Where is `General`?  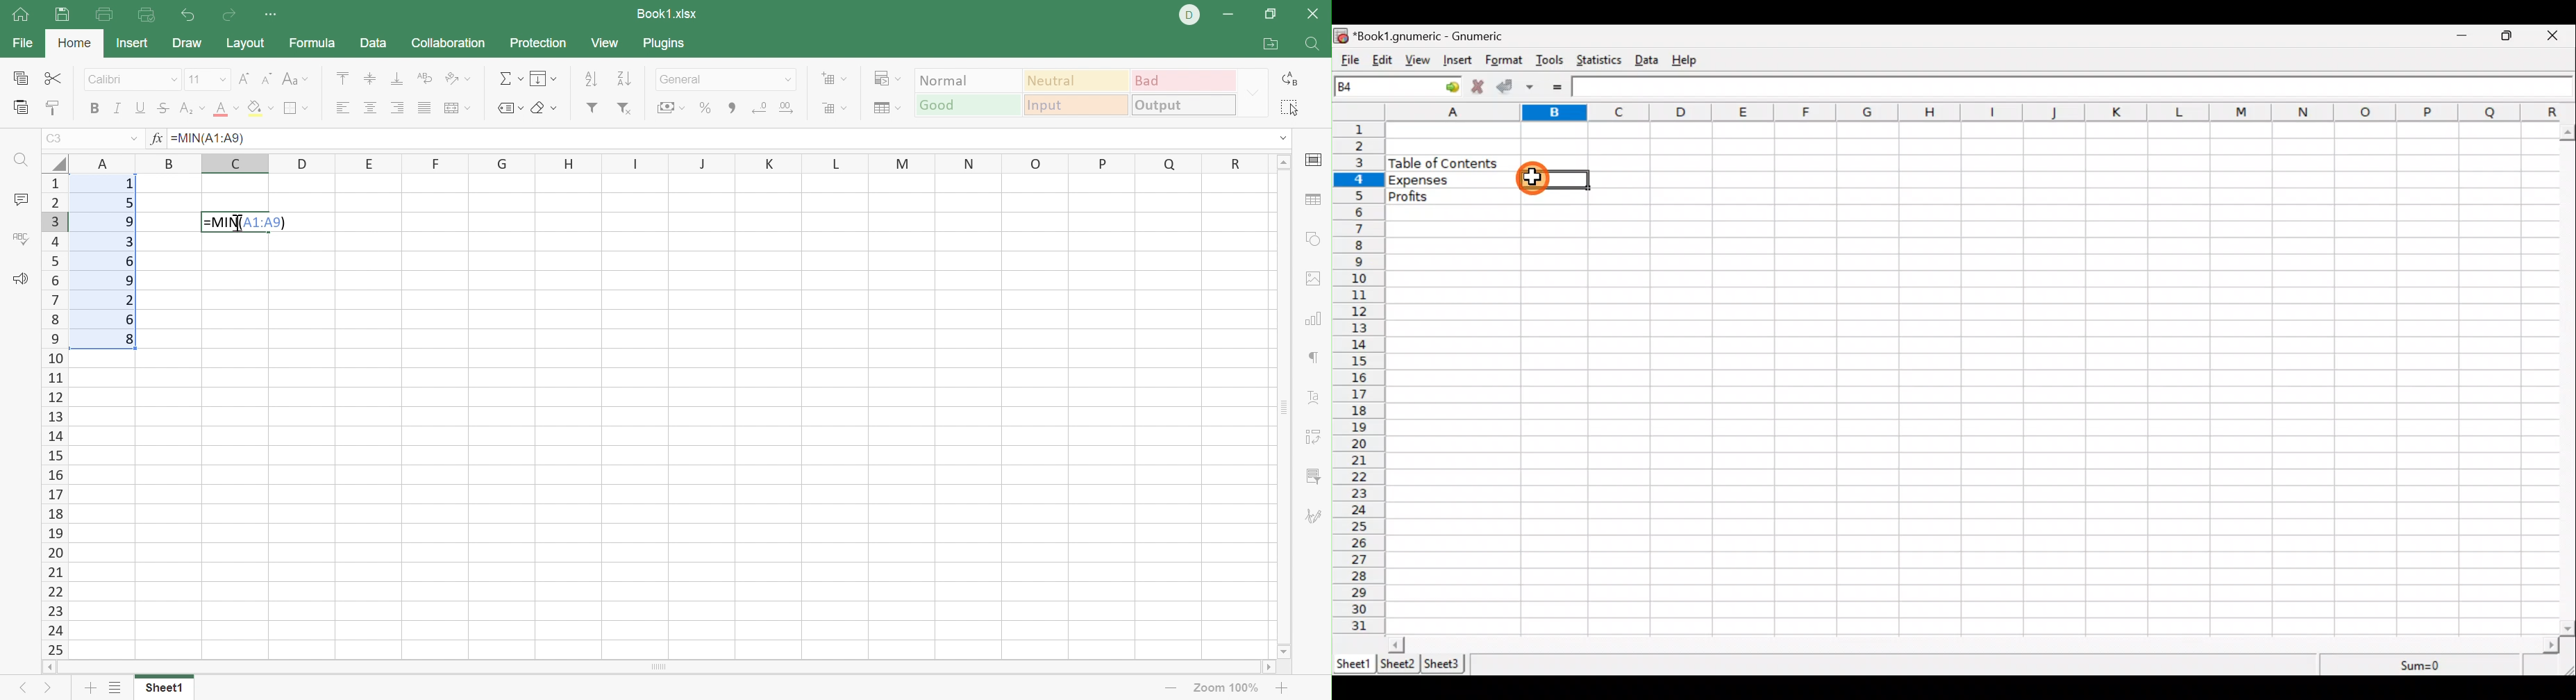 General is located at coordinates (684, 79).